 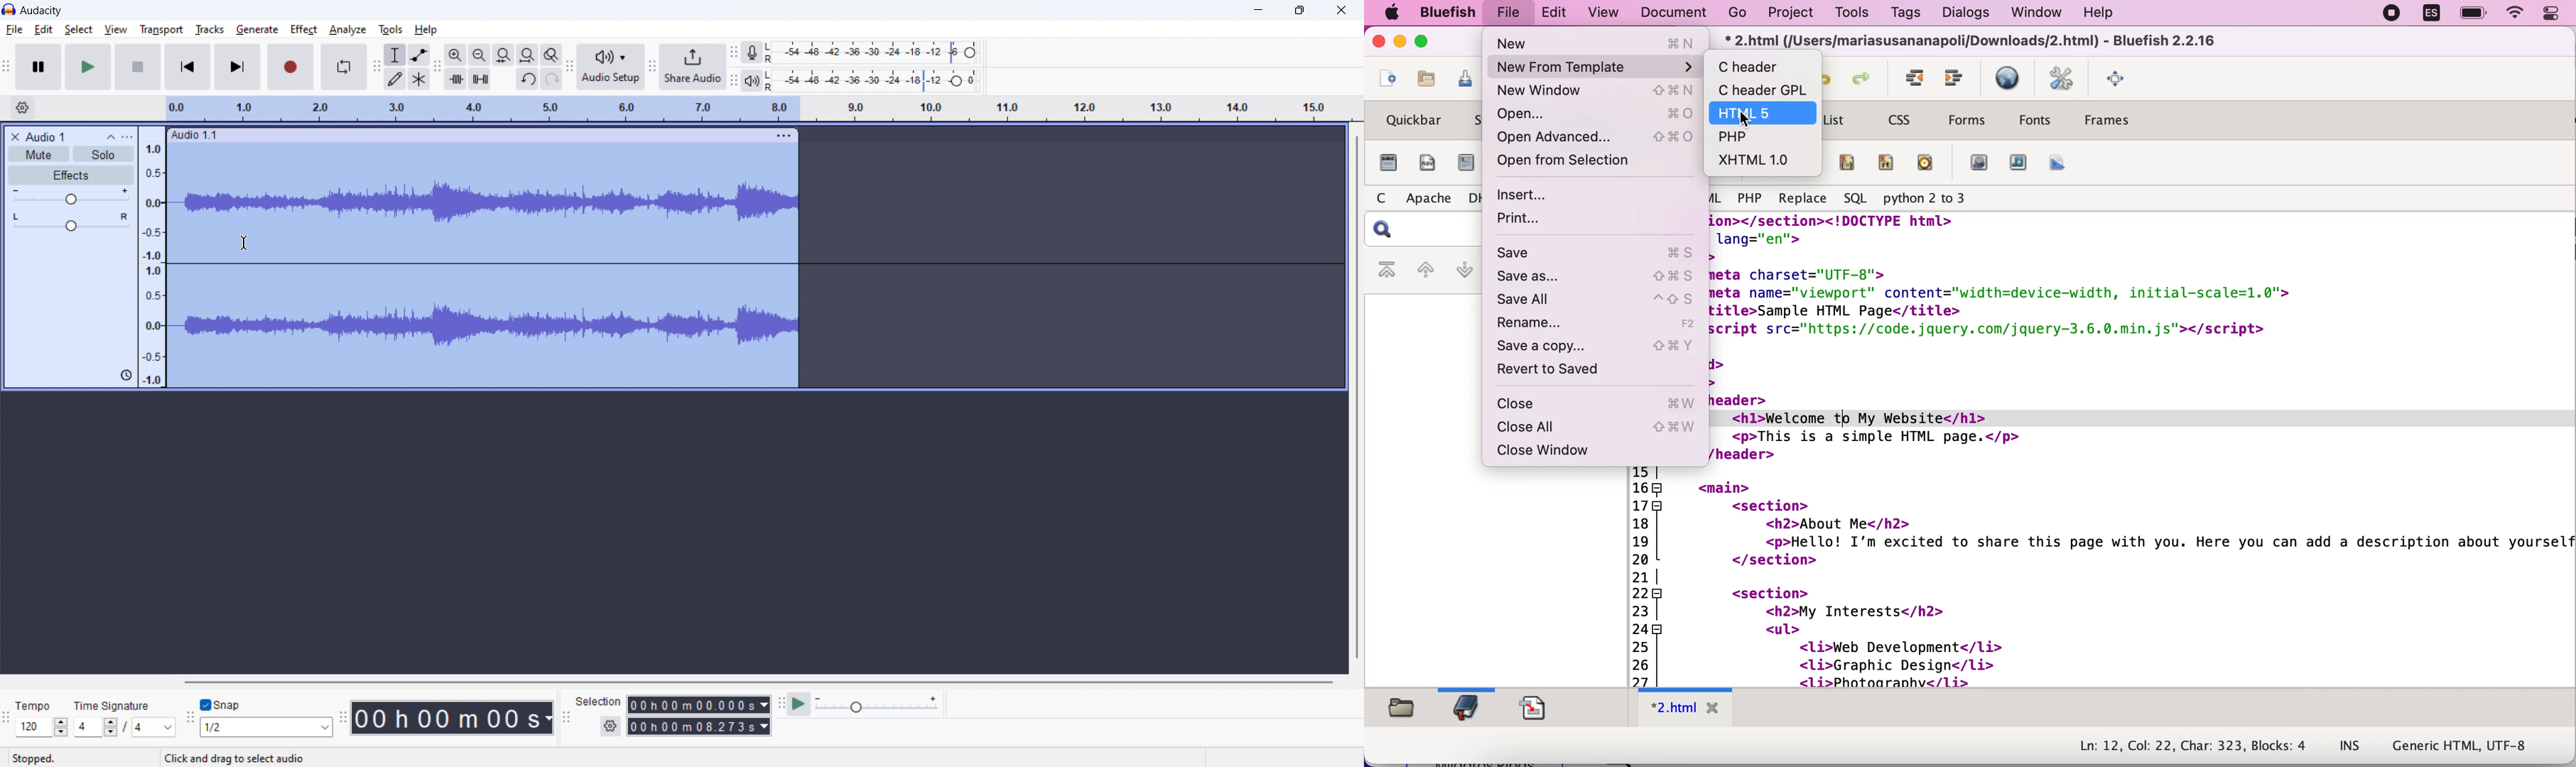 What do you see at coordinates (127, 137) in the screenshot?
I see `track control panel menu` at bounding box center [127, 137].